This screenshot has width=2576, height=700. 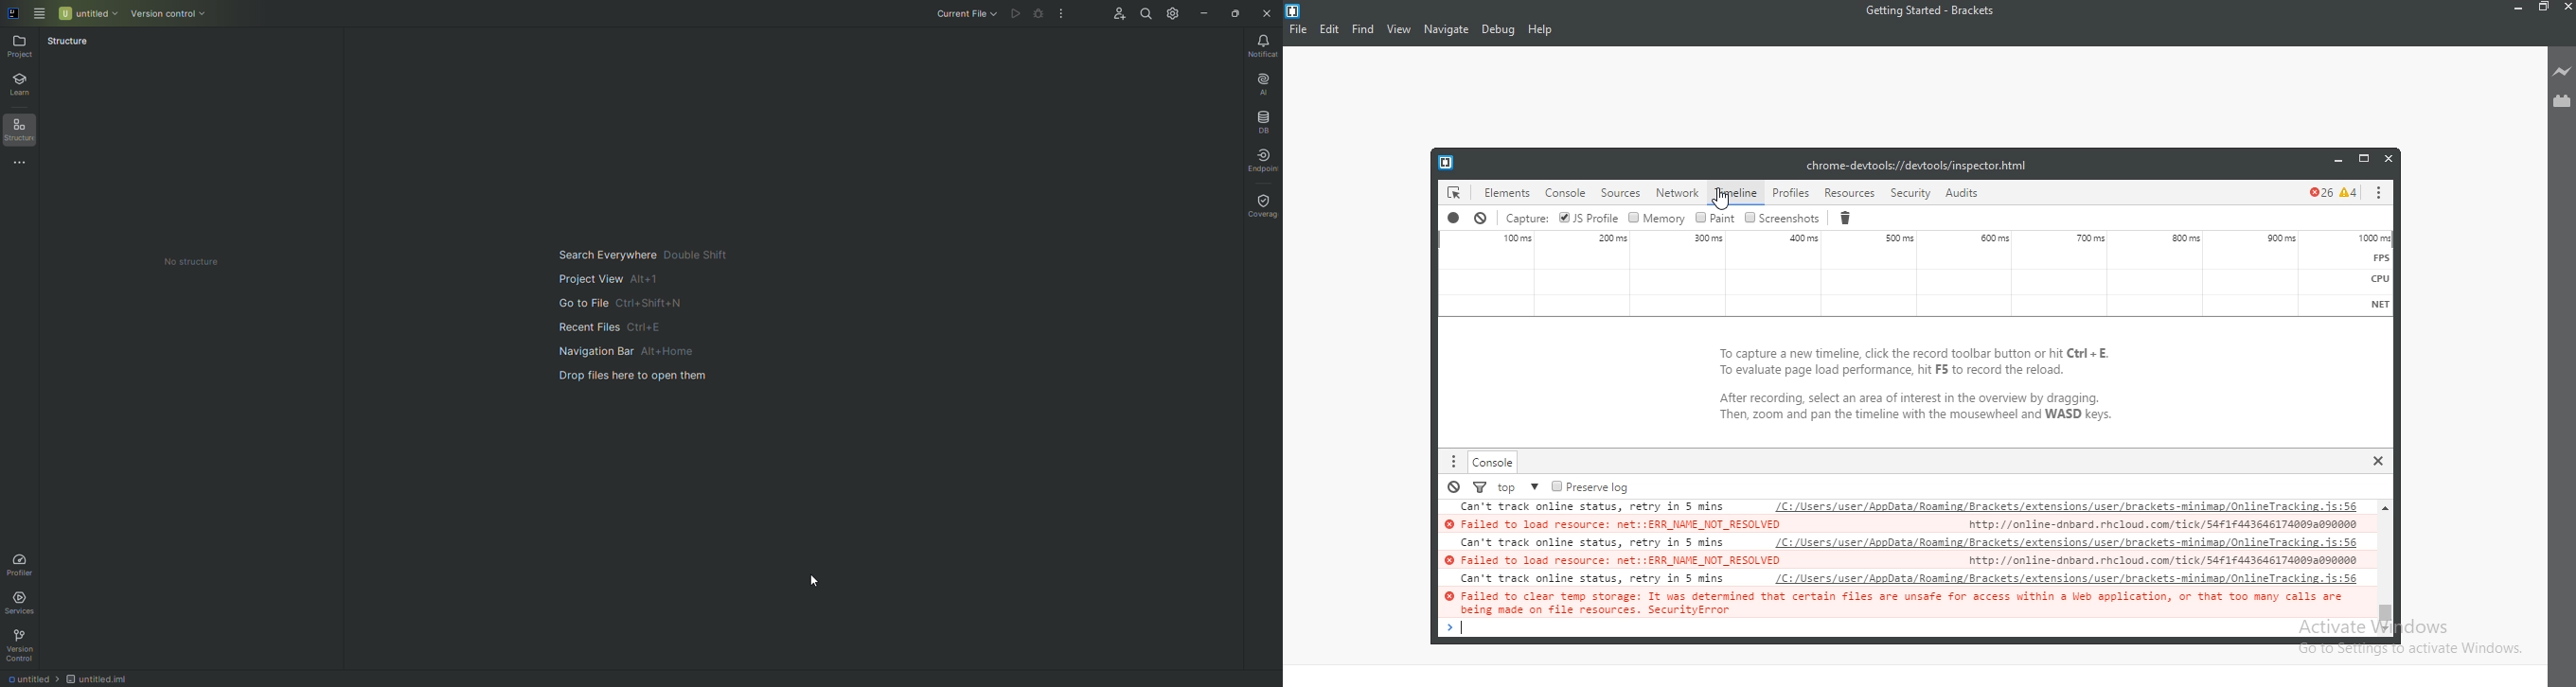 What do you see at coordinates (644, 279) in the screenshot?
I see `project view` at bounding box center [644, 279].